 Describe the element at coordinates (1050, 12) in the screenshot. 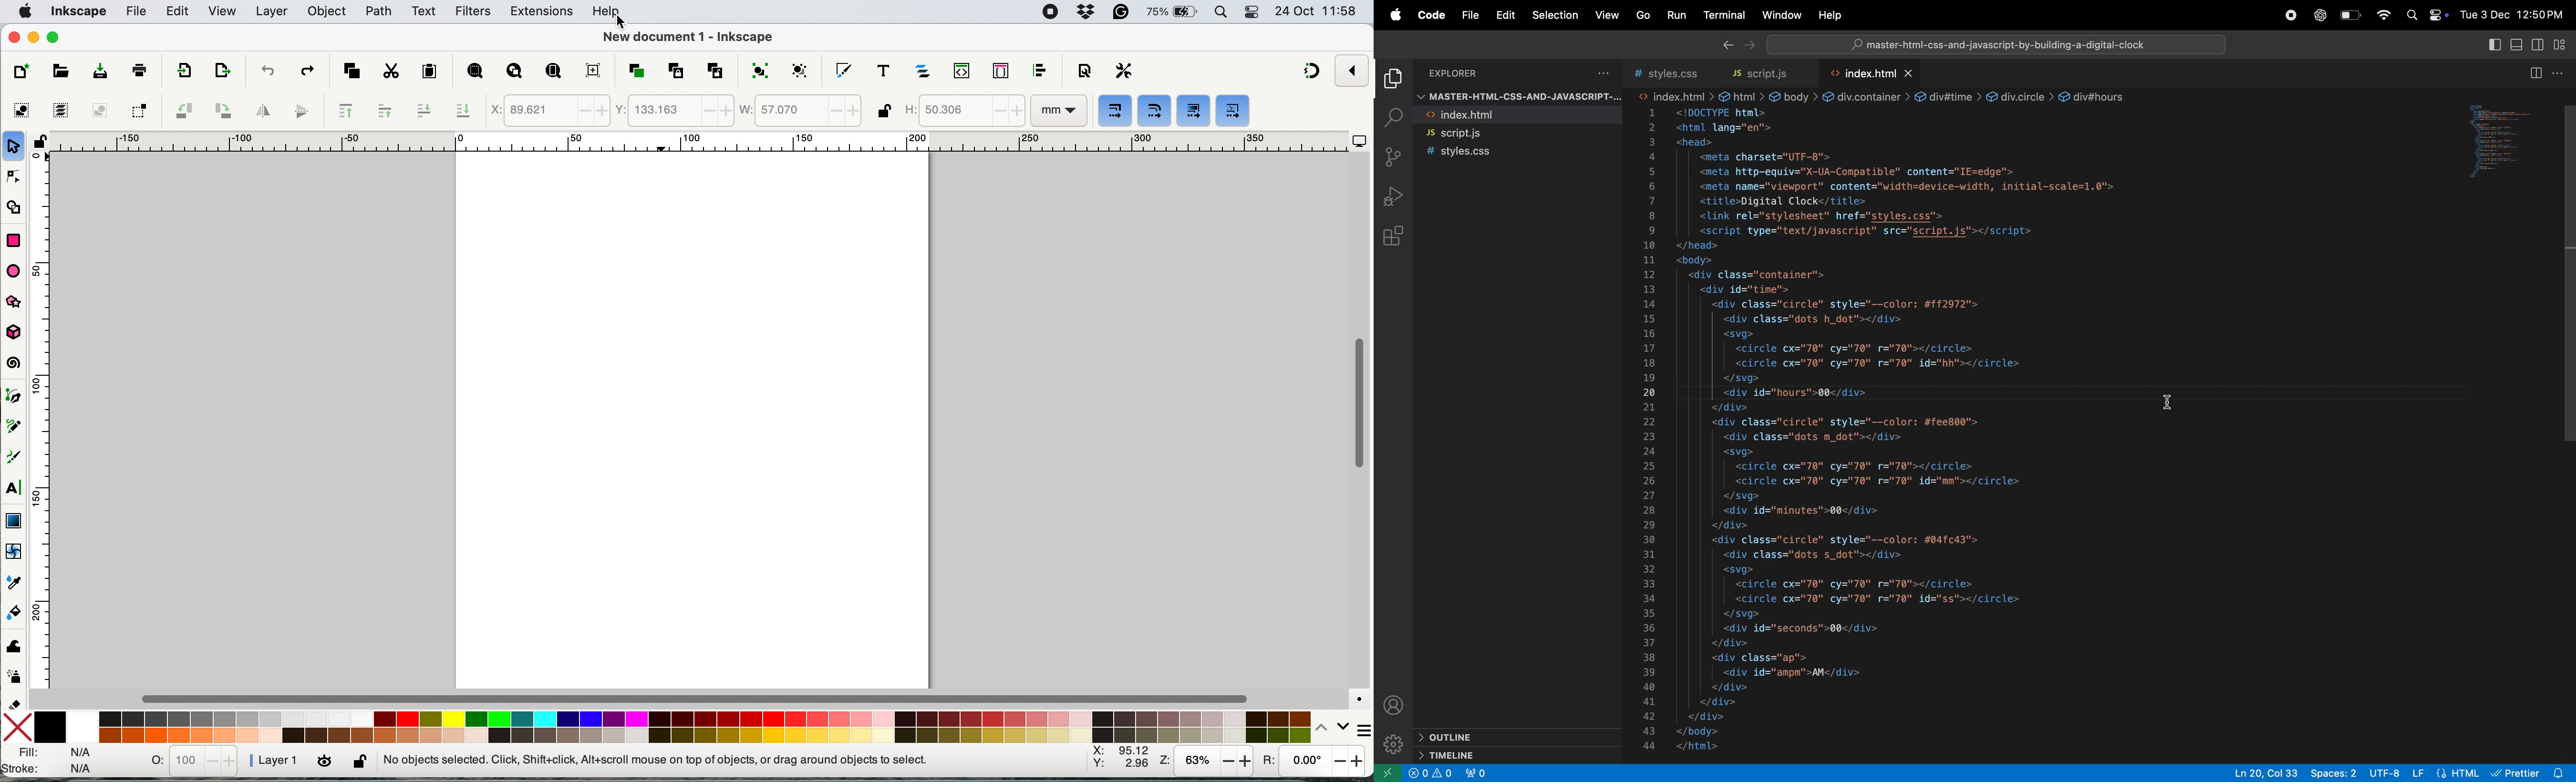

I see `screen recorder` at that location.